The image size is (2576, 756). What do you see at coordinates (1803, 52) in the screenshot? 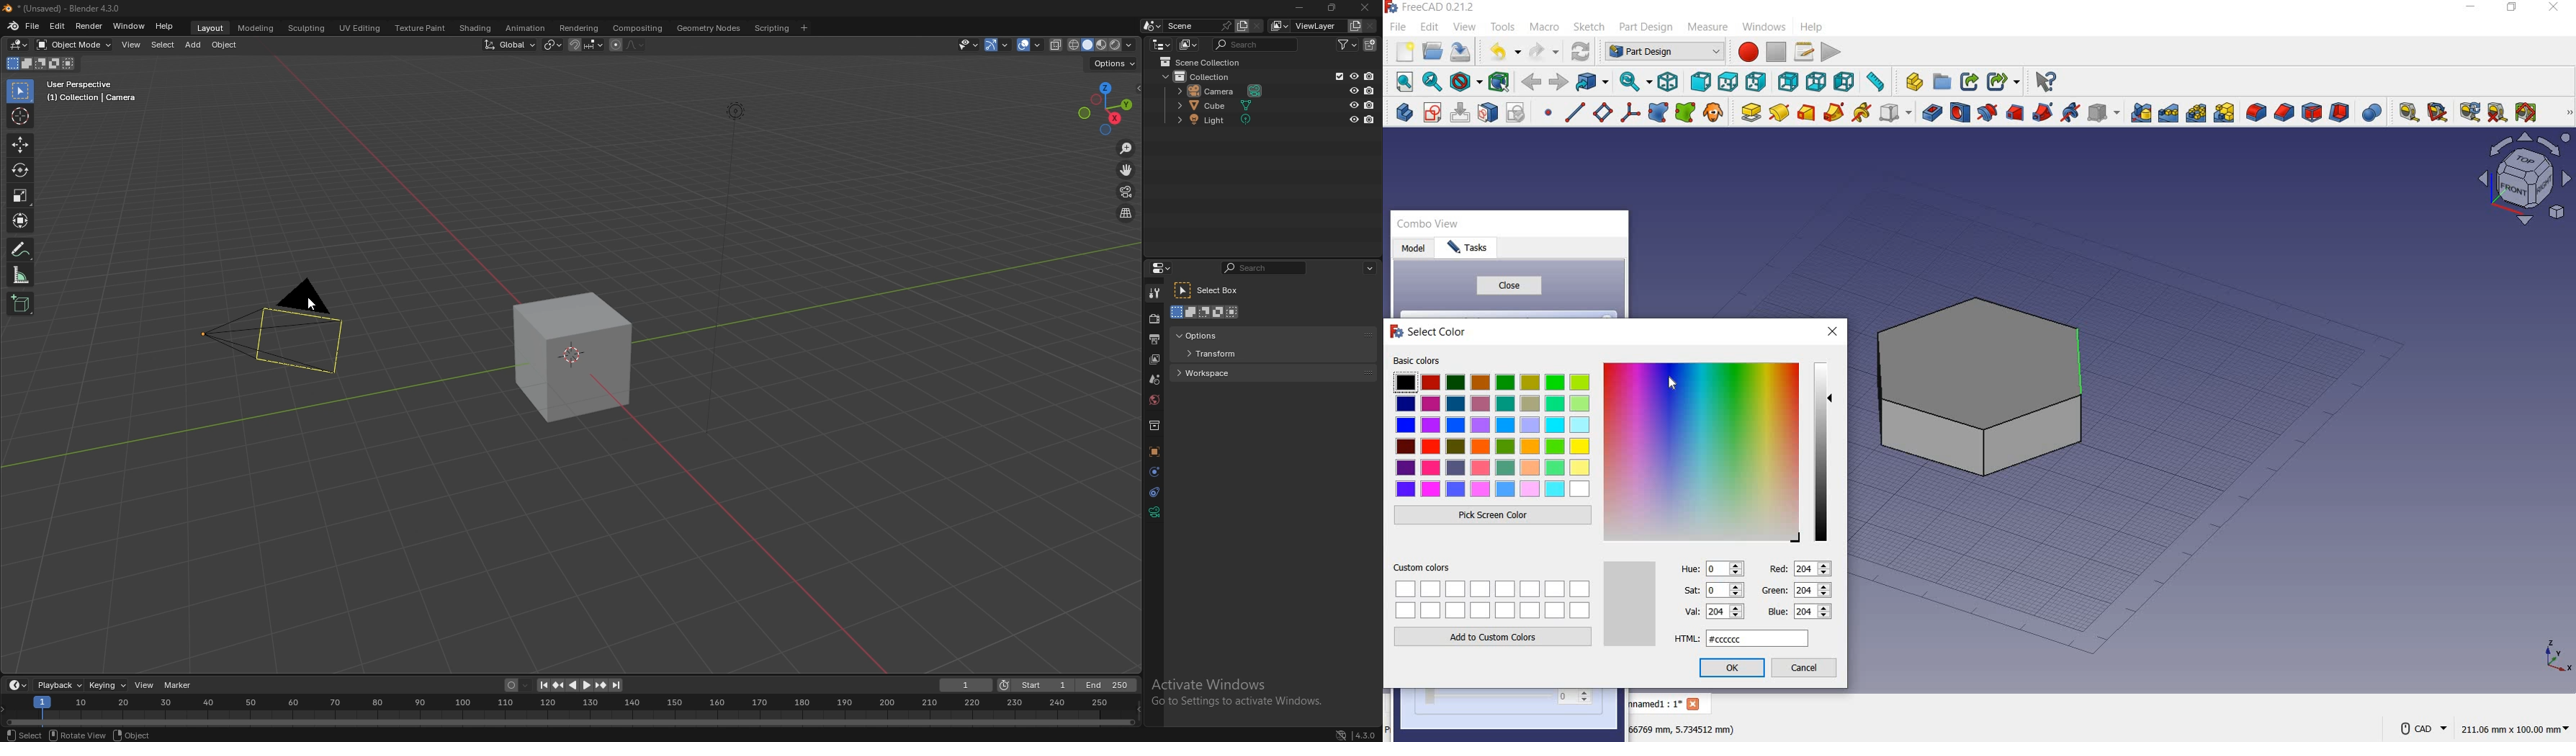
I see `macros` at bounding box center [1803, 52].